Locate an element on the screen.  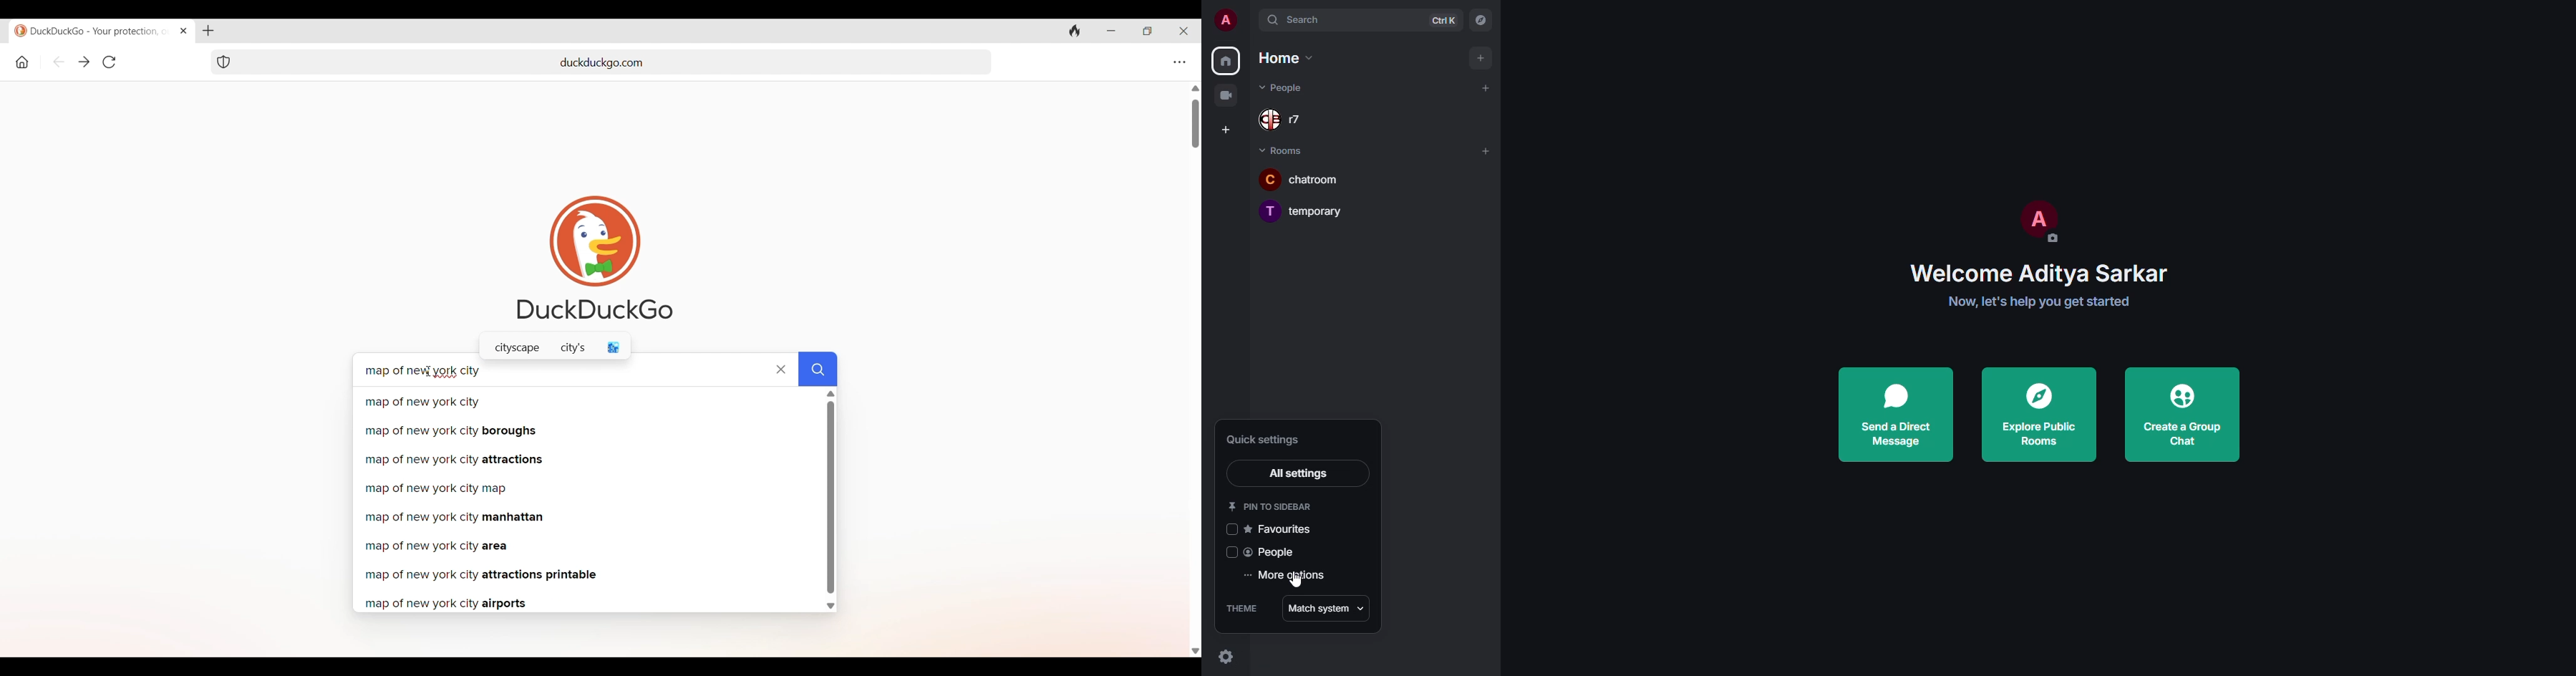
send a direct message is located at coordinates (1899, 415).